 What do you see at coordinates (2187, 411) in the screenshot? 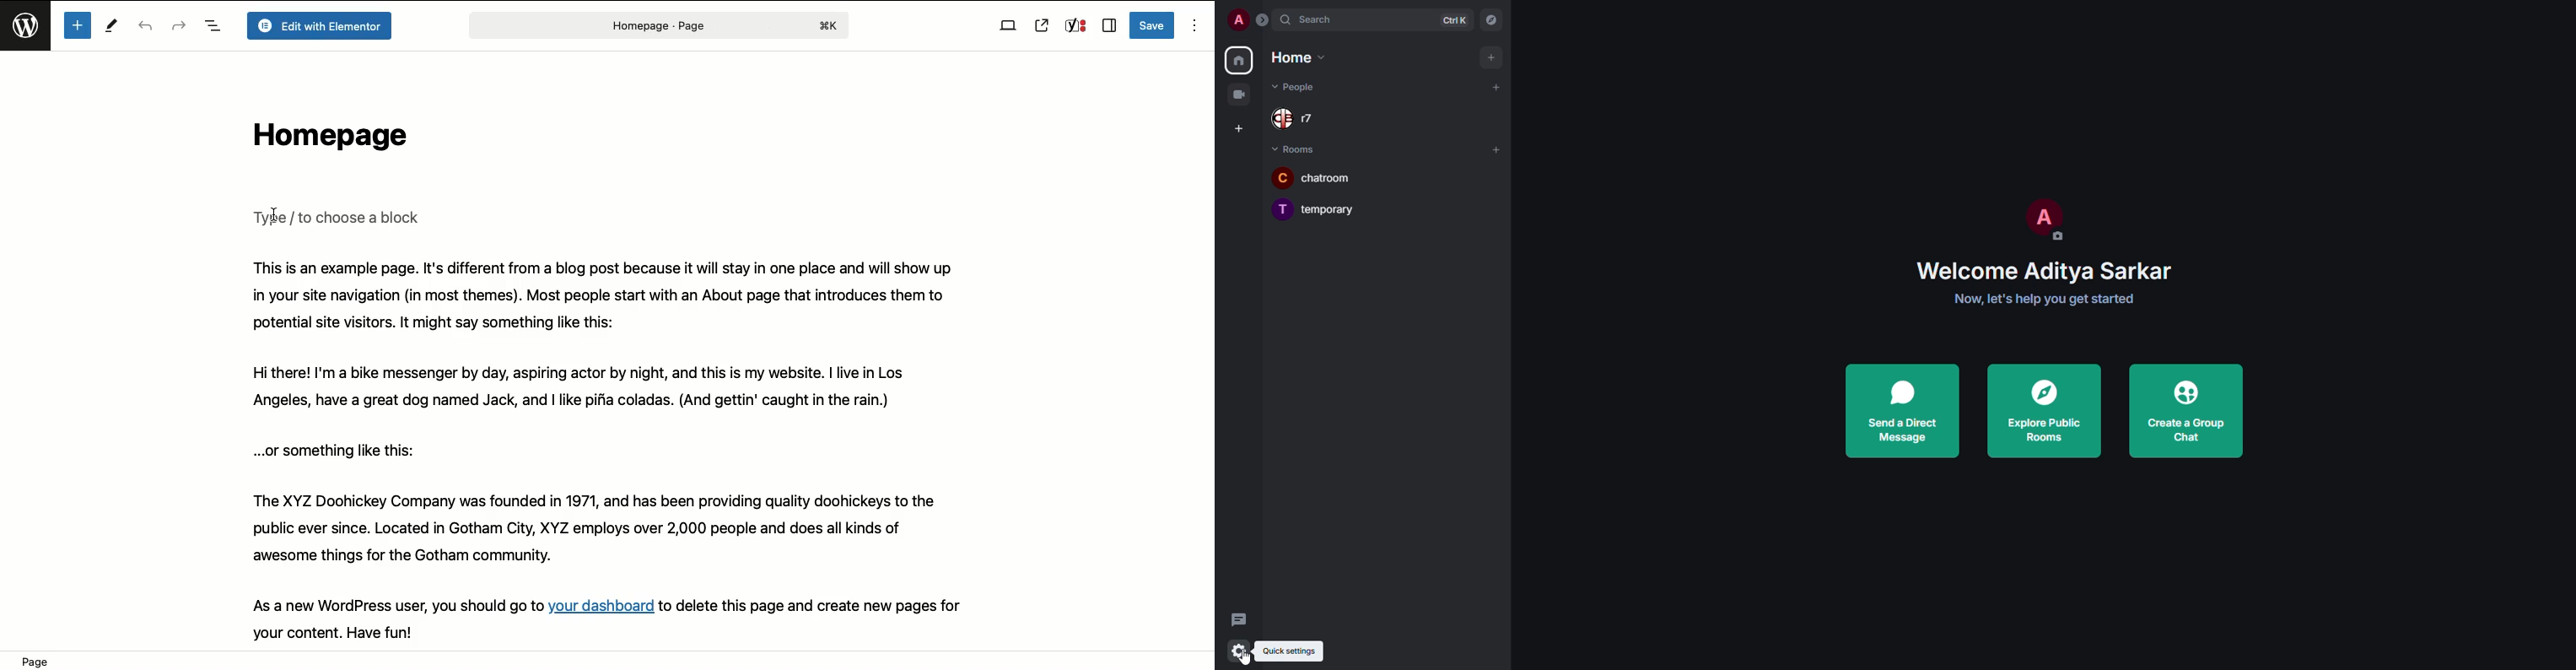
I see `create a group chat` at bounding box center [2187, 411].